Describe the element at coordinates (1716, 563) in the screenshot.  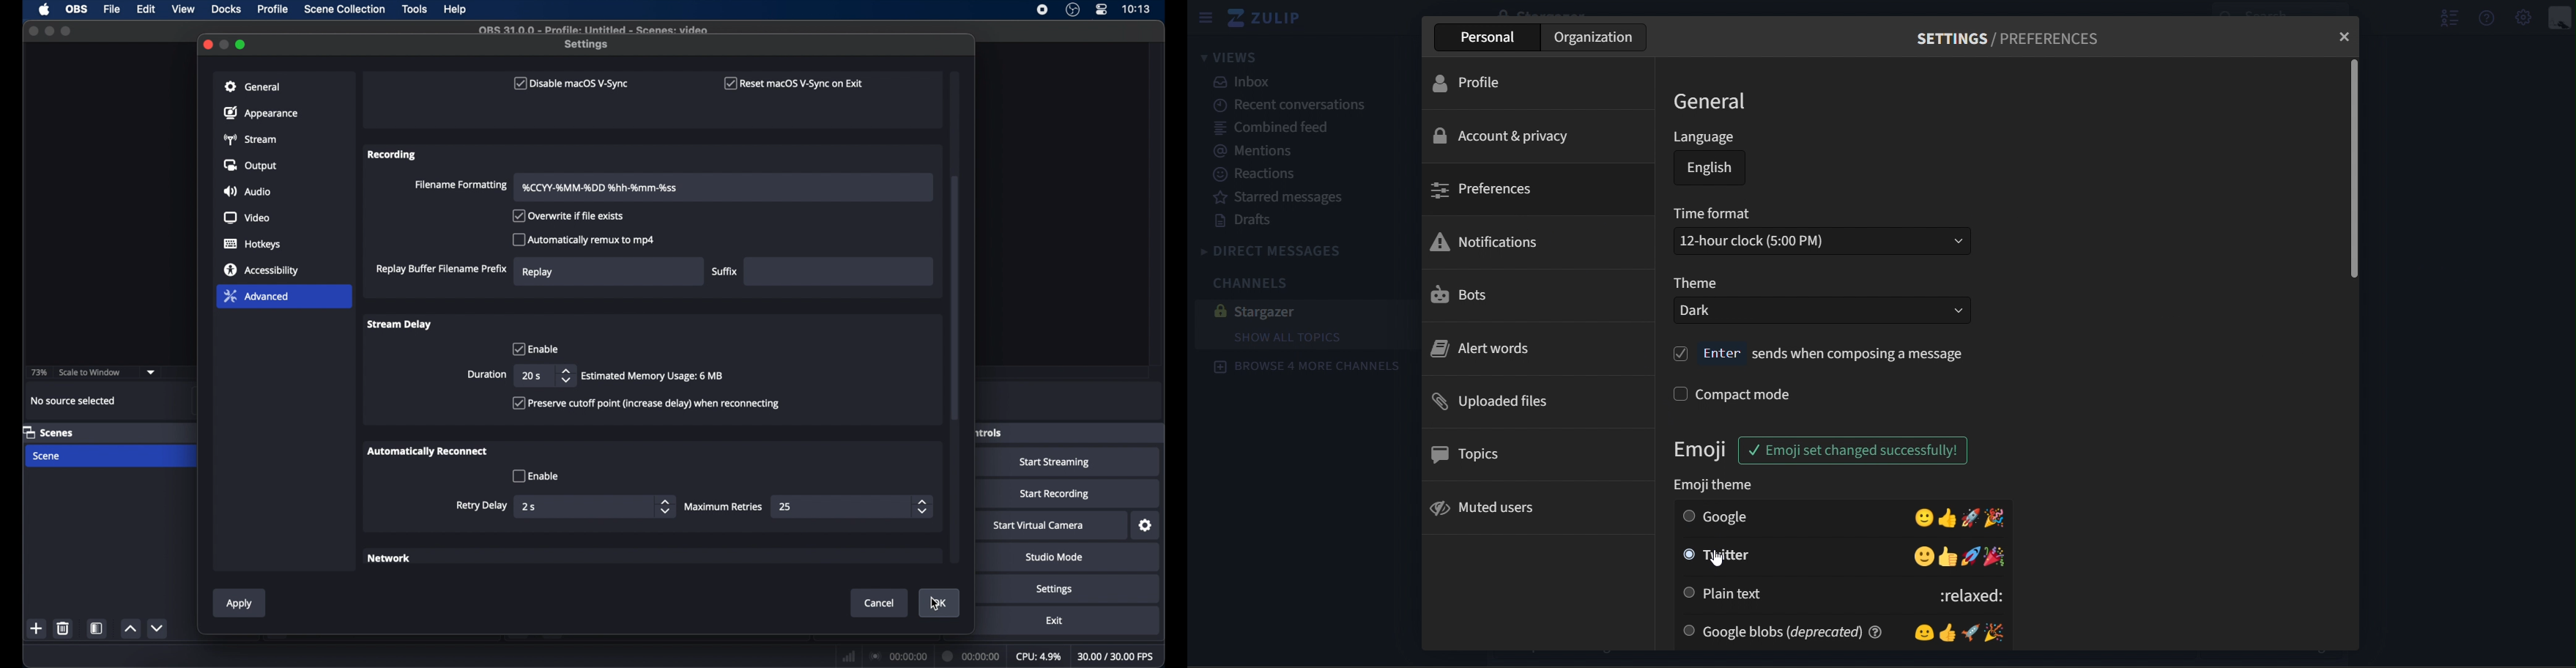
I see `cursor` at that location.